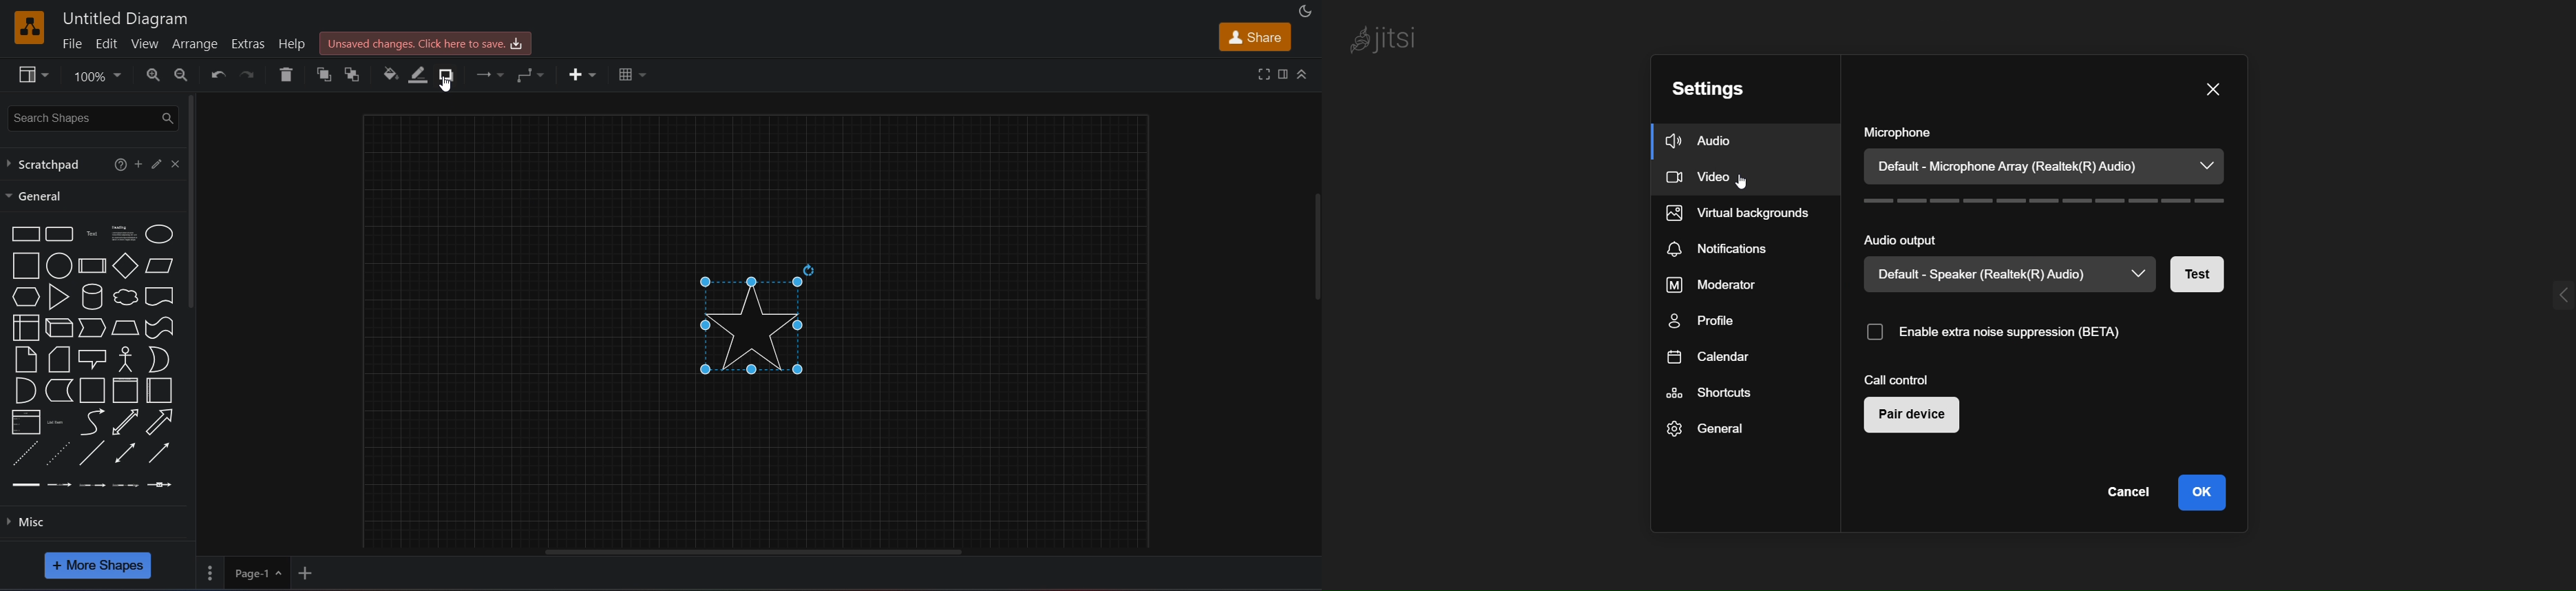  I want to click on format, so click(1283, 74).